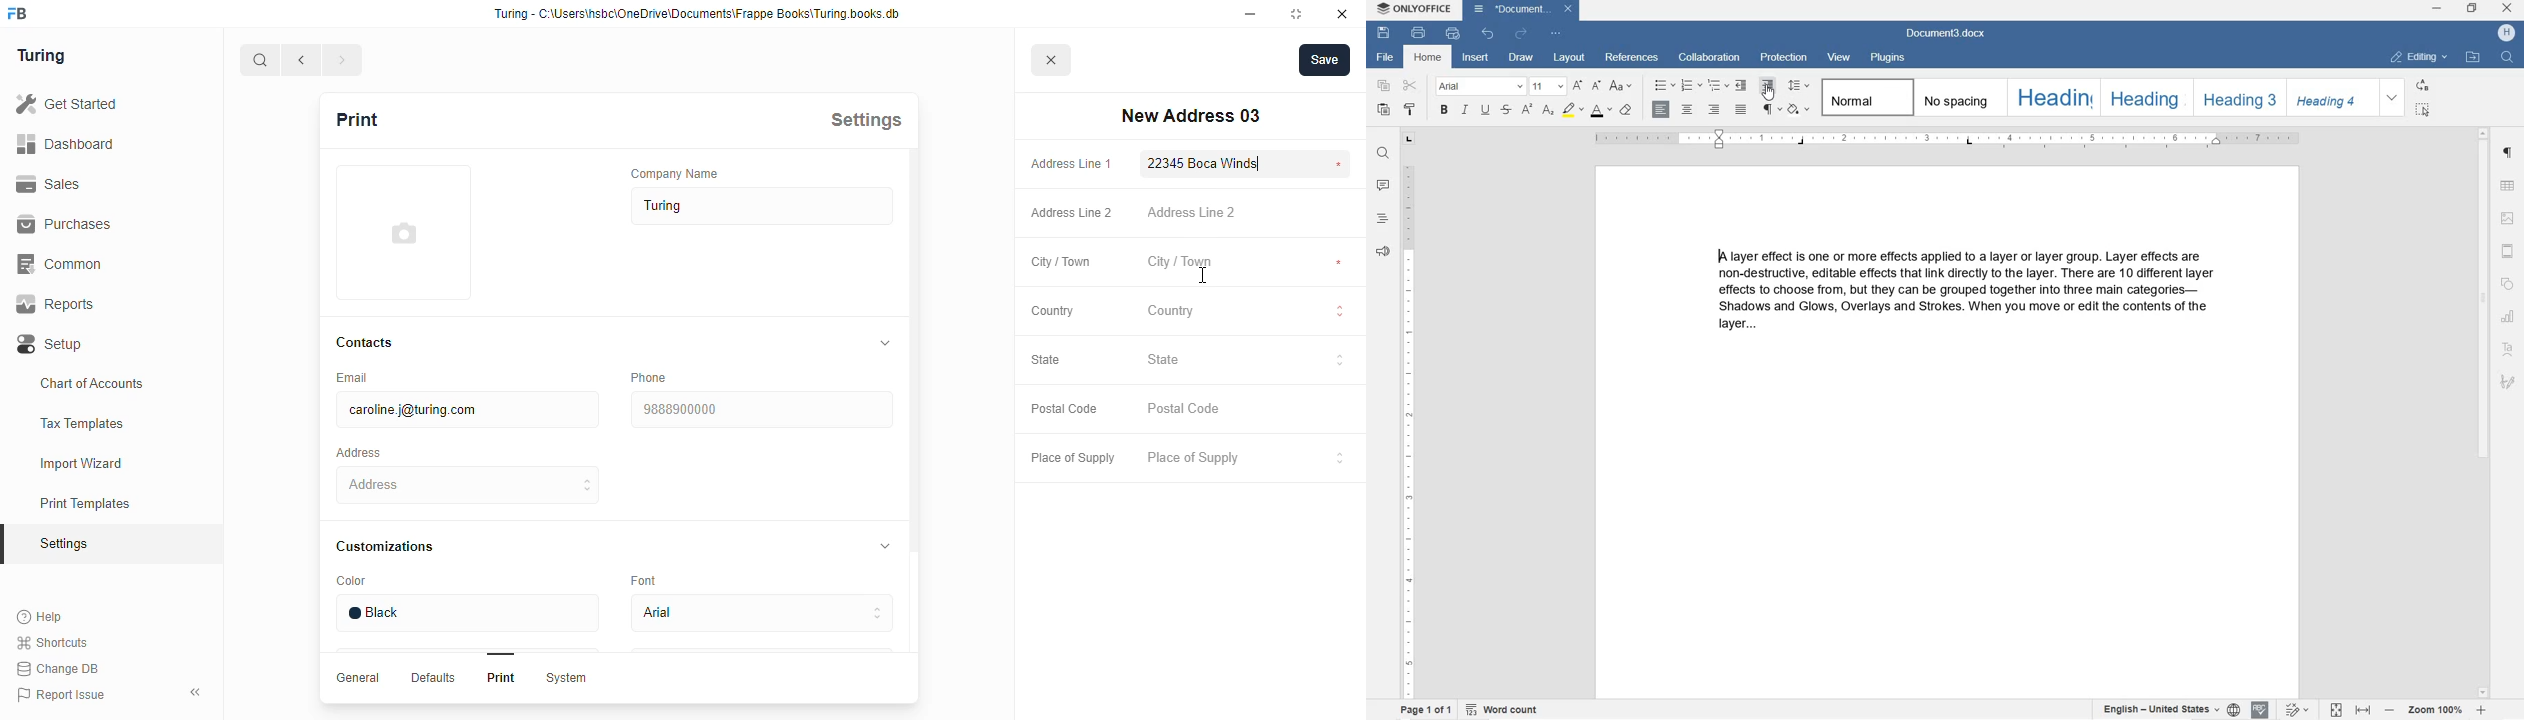 Image resolution: width=2548 pixels, height=728 pixels. I want to click on address line 2, so click(1072, 213).